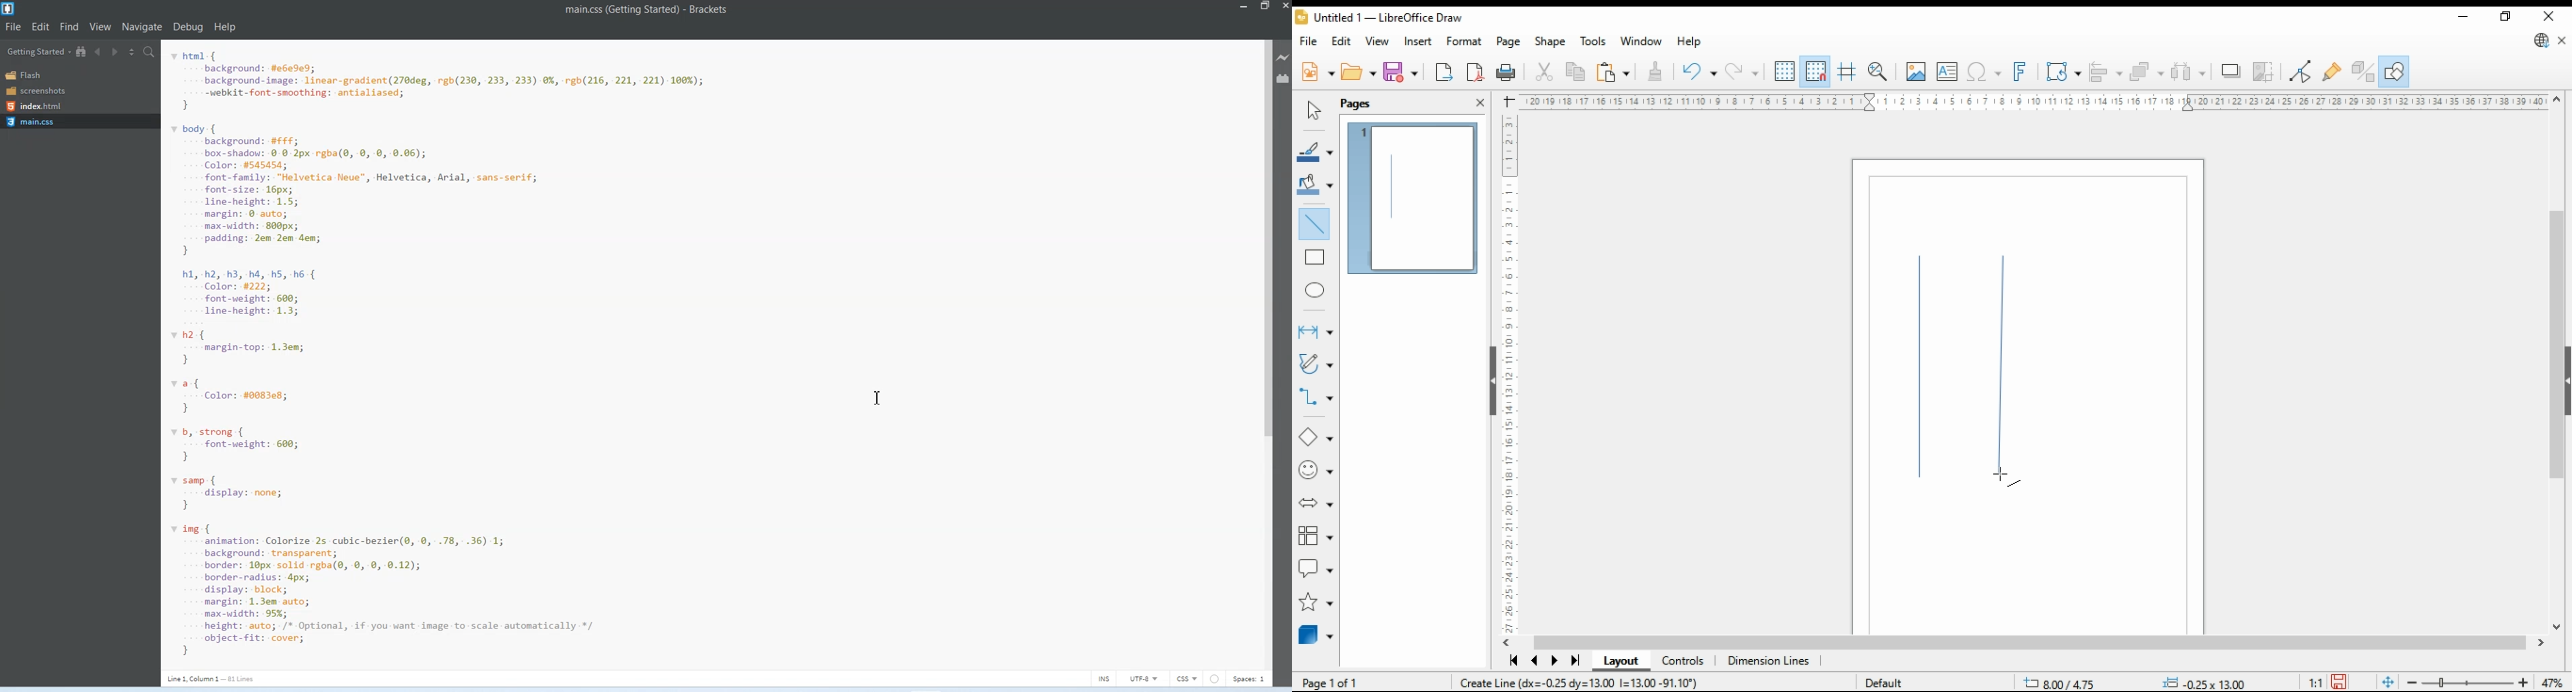 This screenshot has width=2576, height=700. I want to click on close pane, so click(1479, 101).